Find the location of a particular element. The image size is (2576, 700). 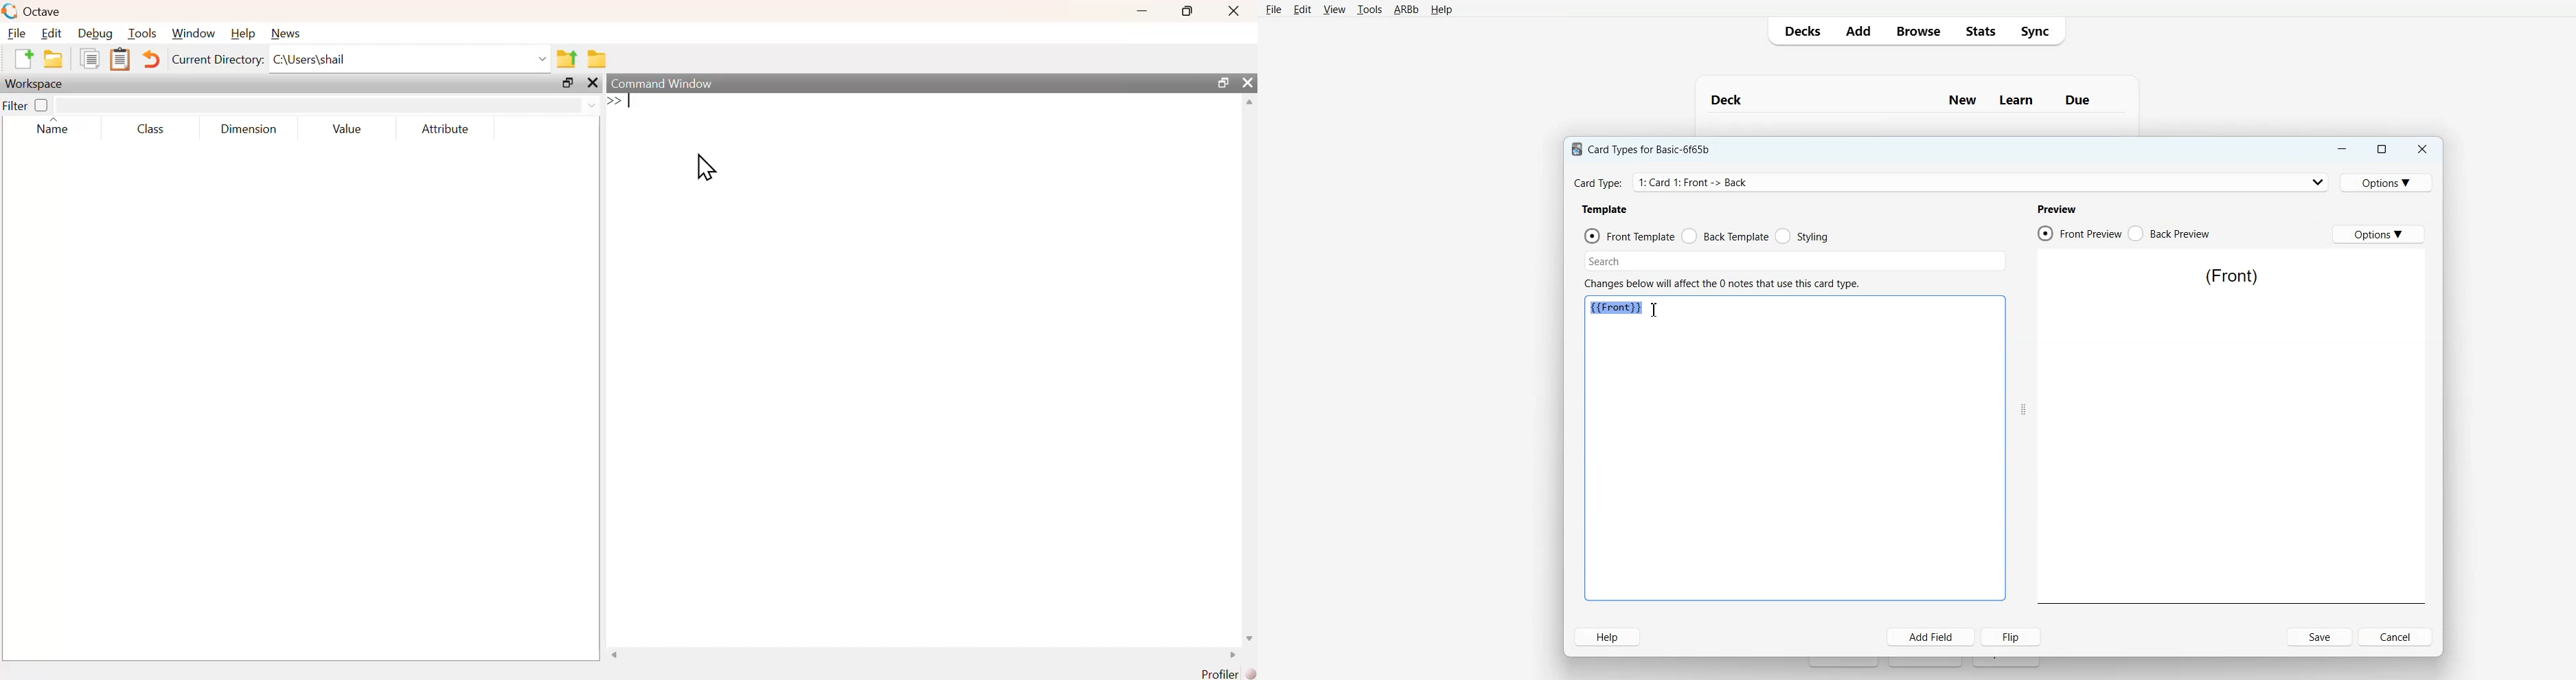

class is located at coordinates (149, 131).